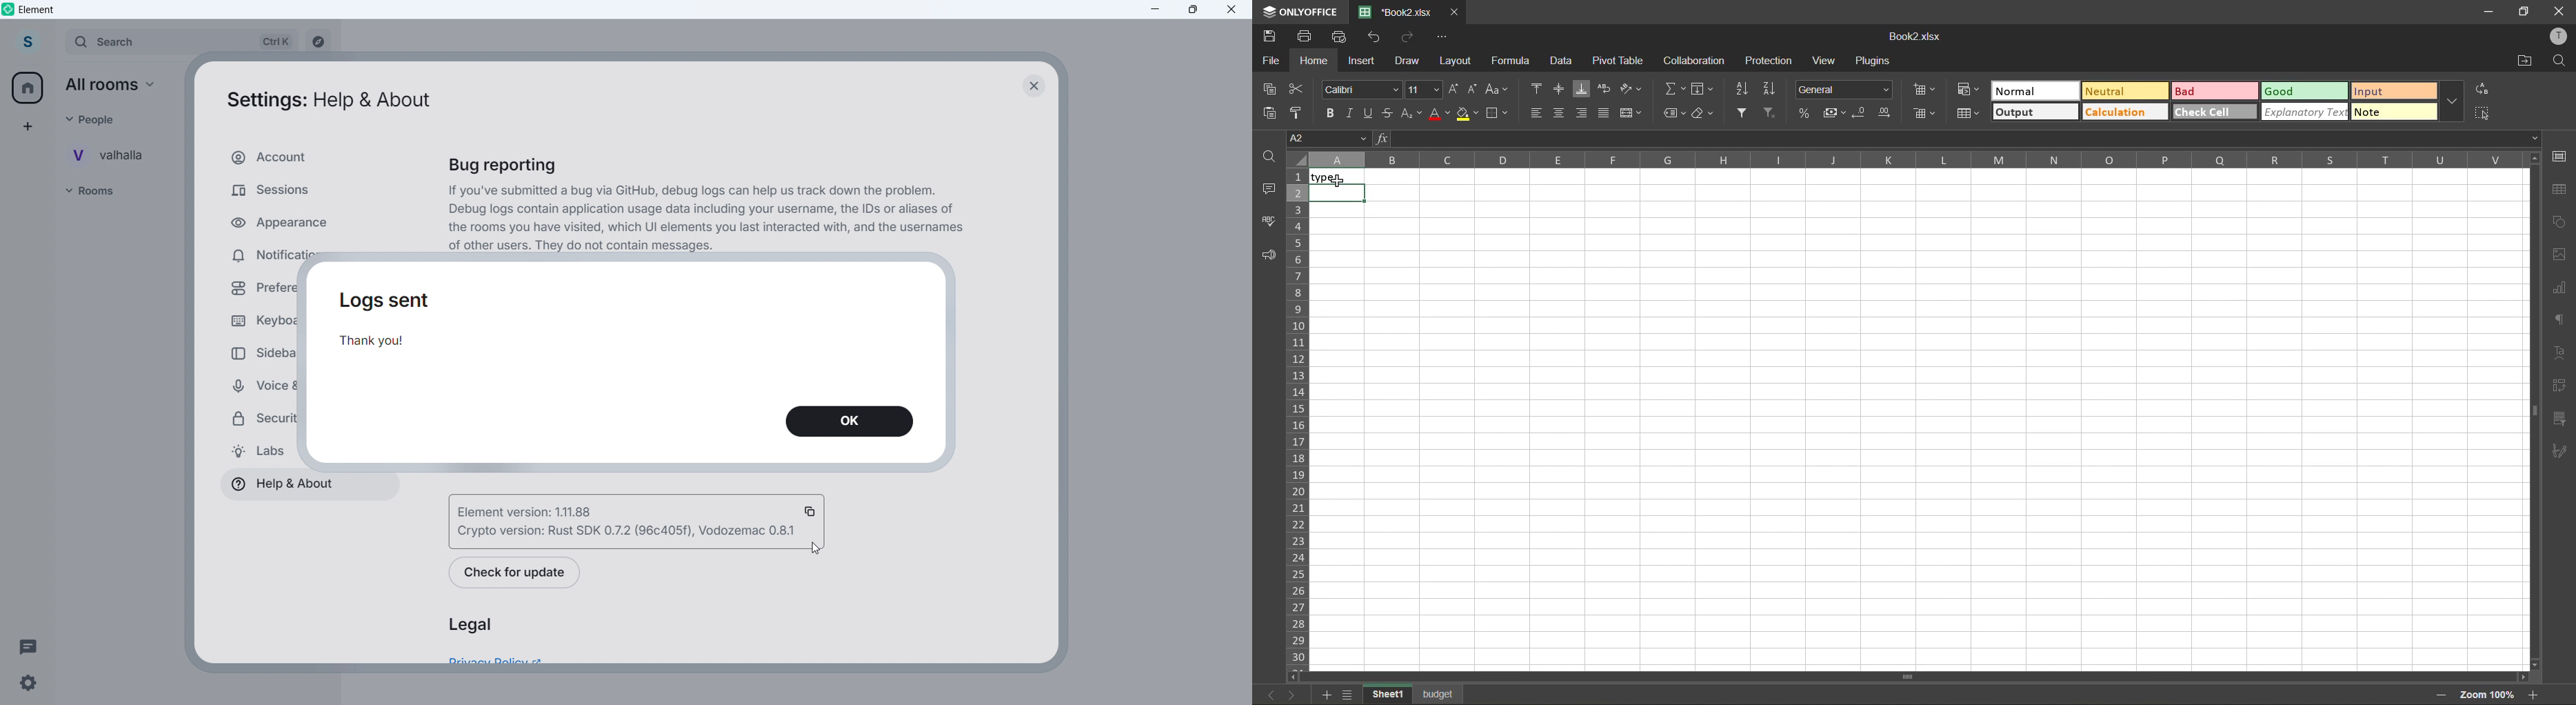  Describe the element at coordinates (1264, 693) in the screenshot. I see `previous` at that location.